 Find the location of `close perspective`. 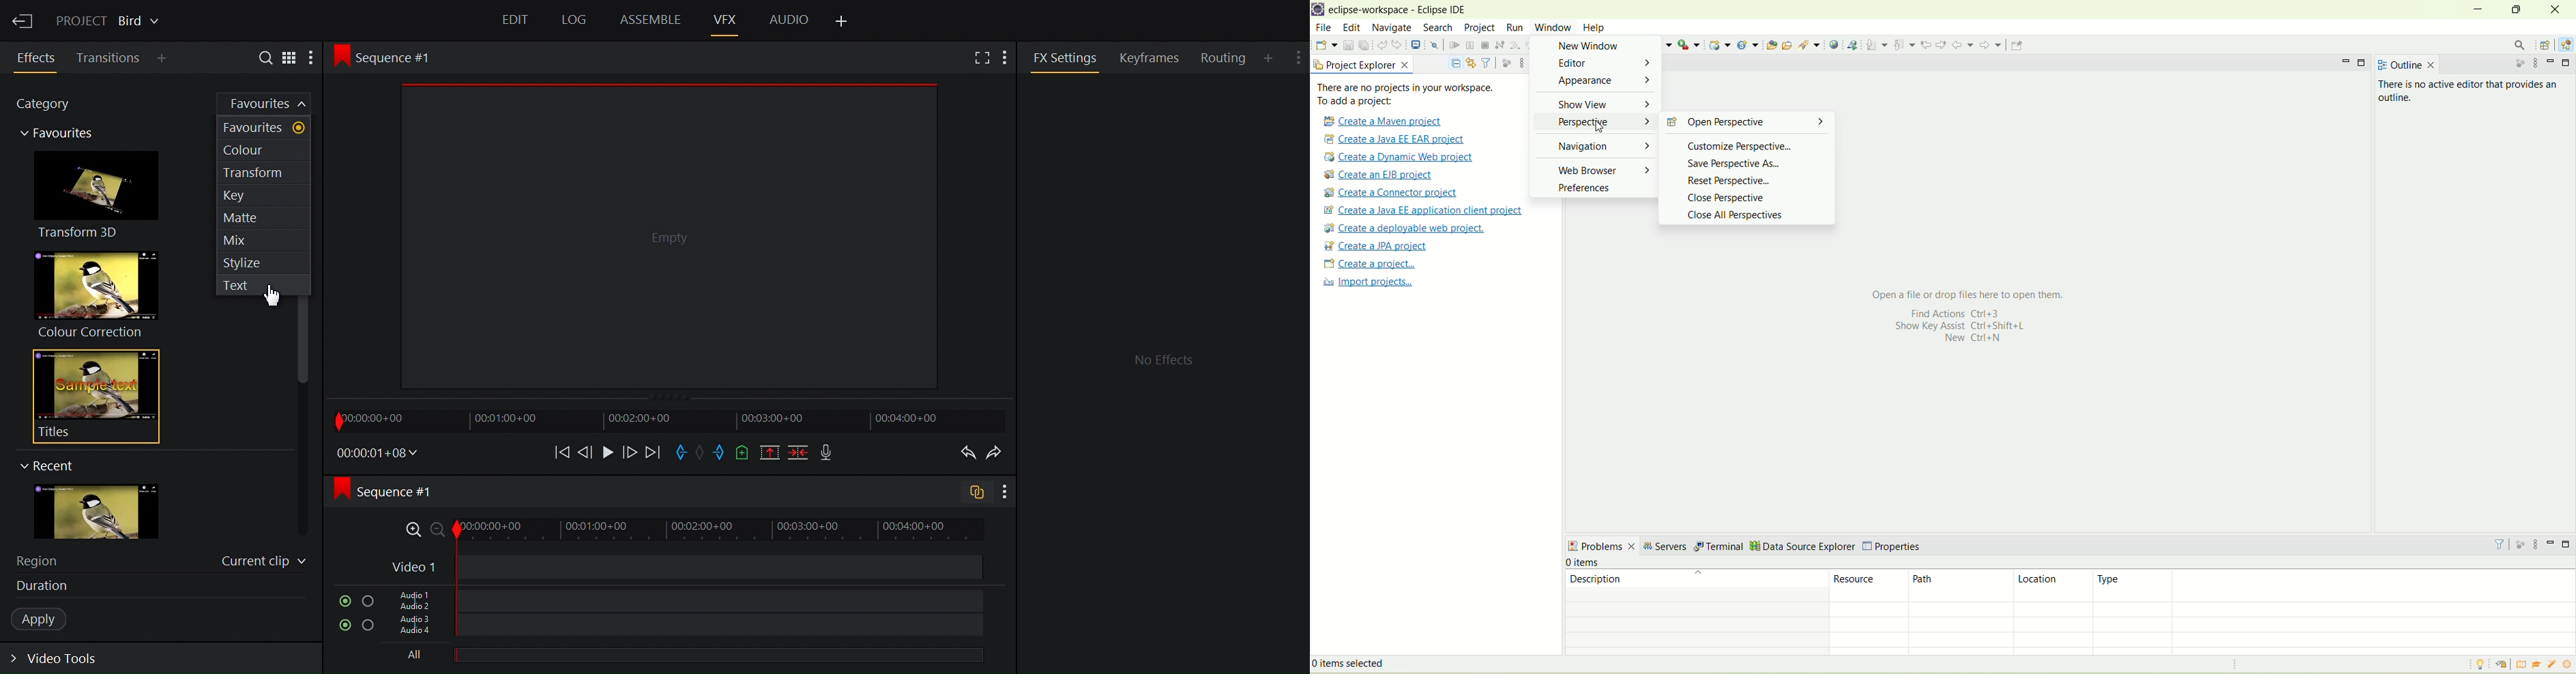

close perspective is located at coordinates (1729, 200).